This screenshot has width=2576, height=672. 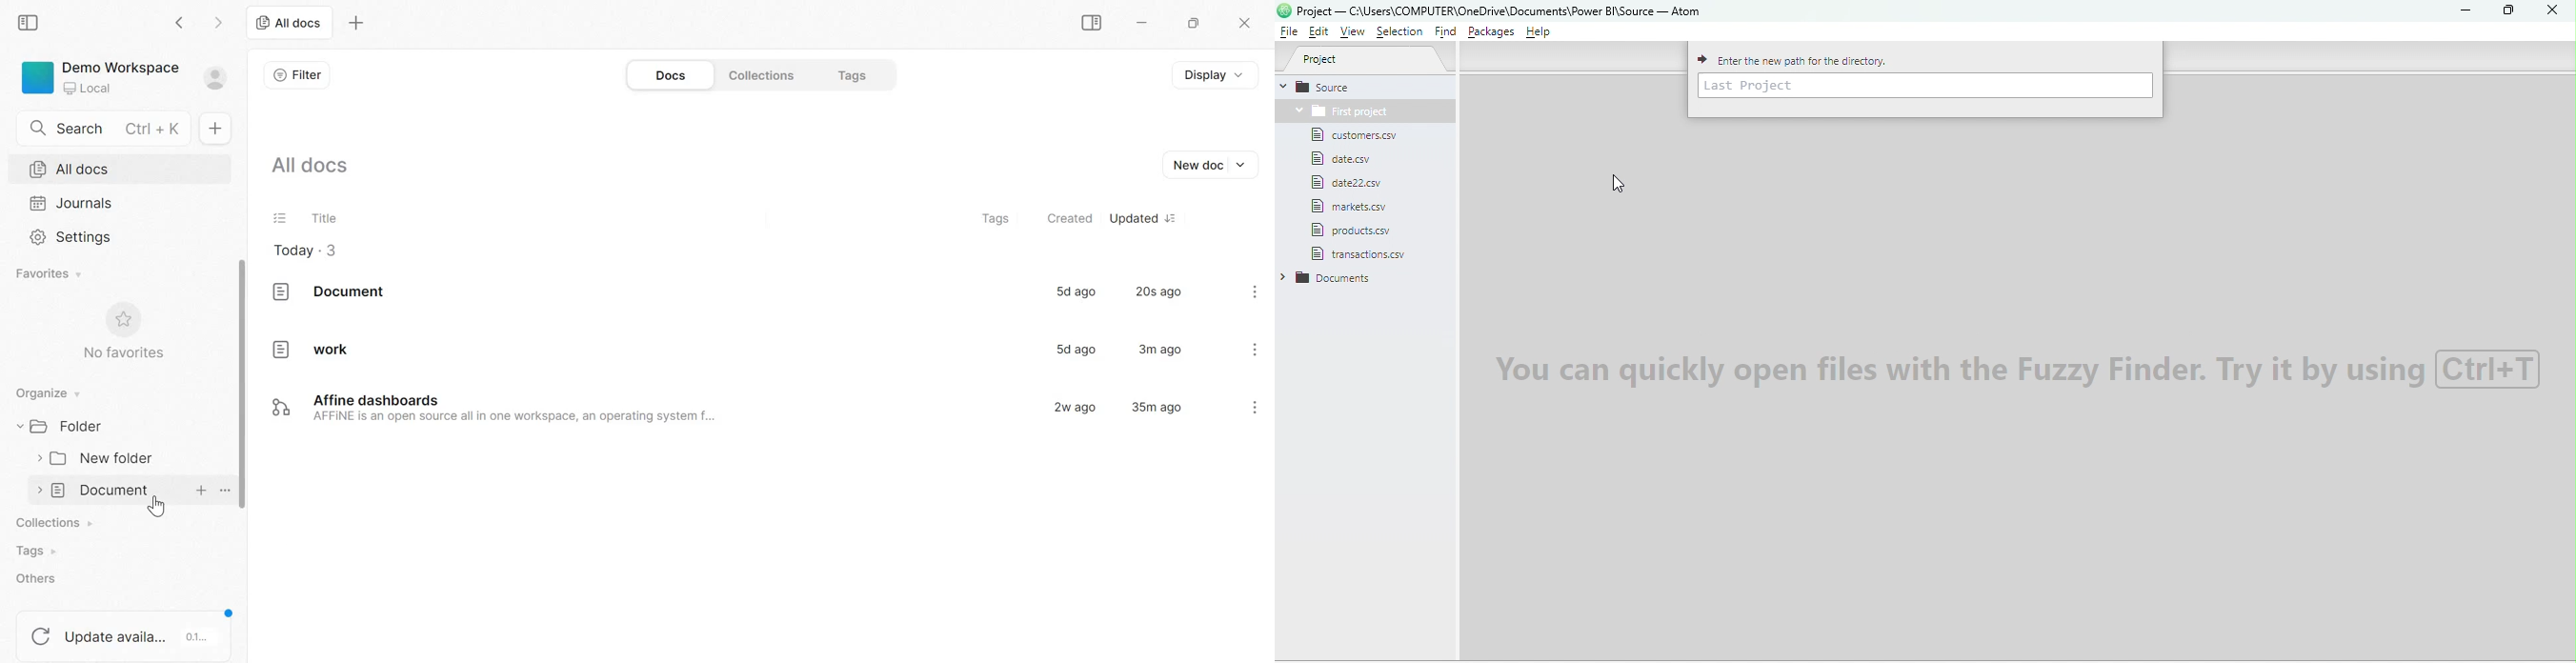 I want to click on collapse/expand, so click(x=17, y=426).